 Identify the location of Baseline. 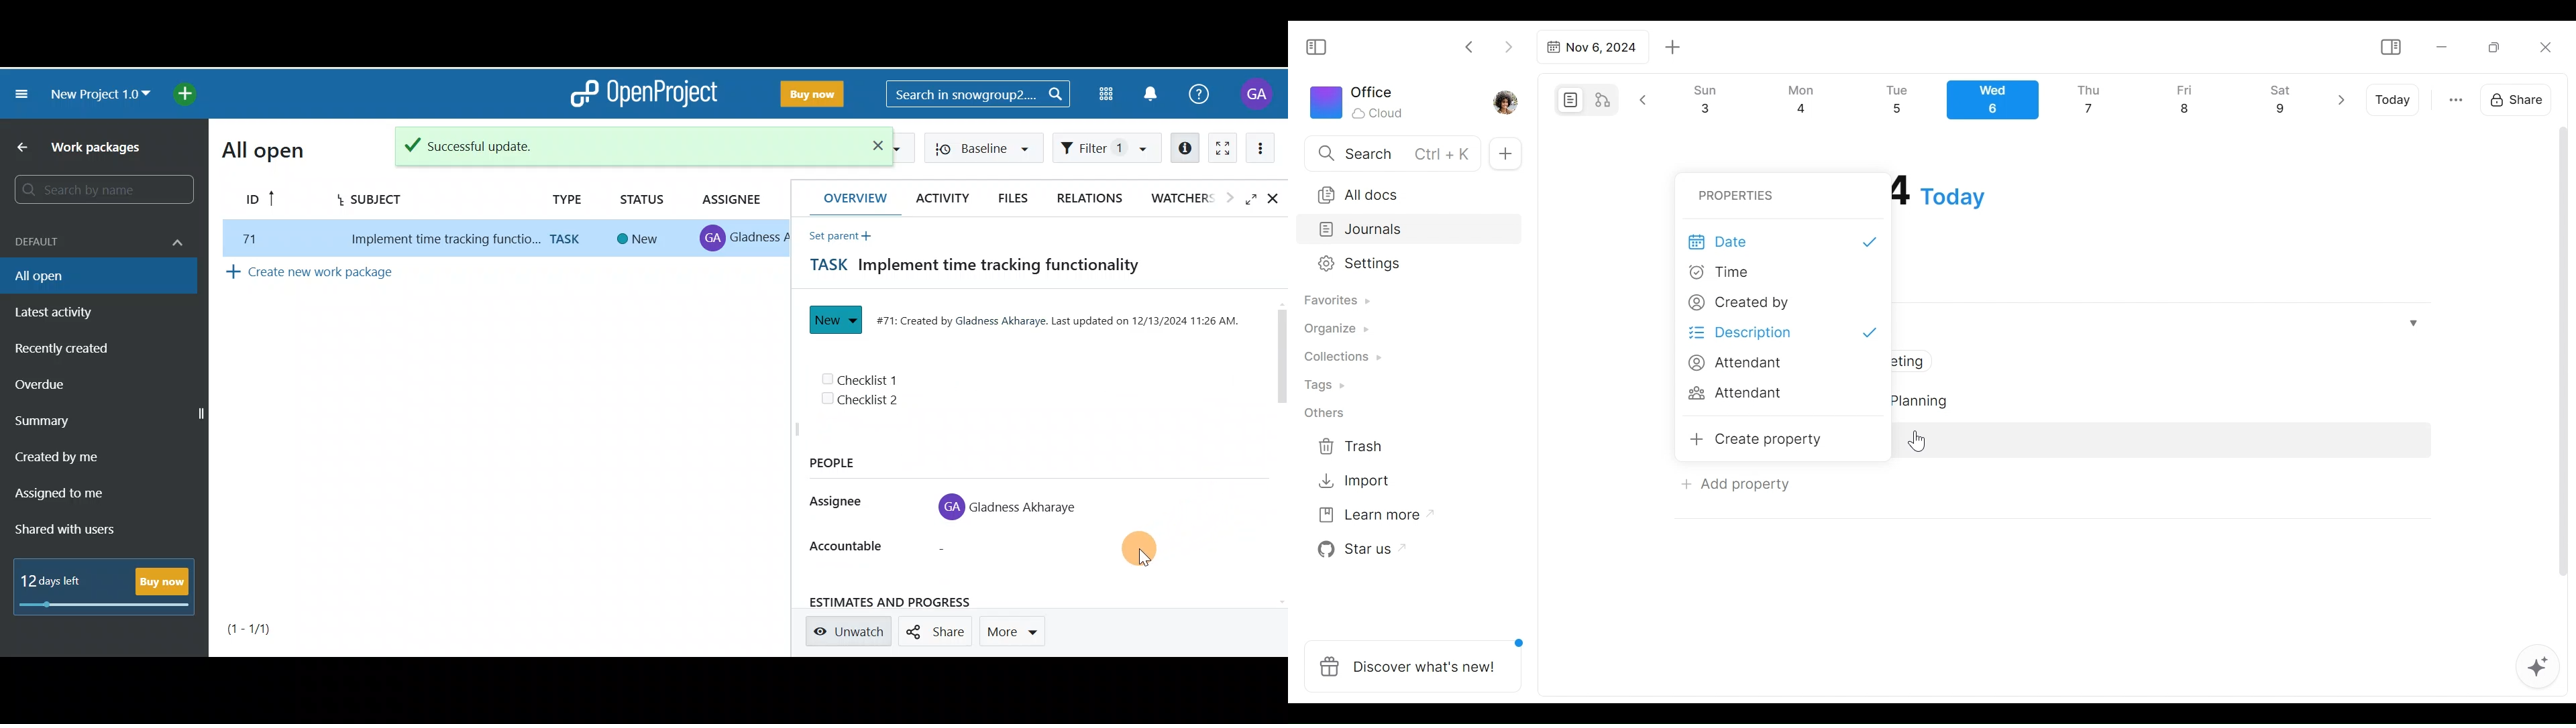
(989, 148).